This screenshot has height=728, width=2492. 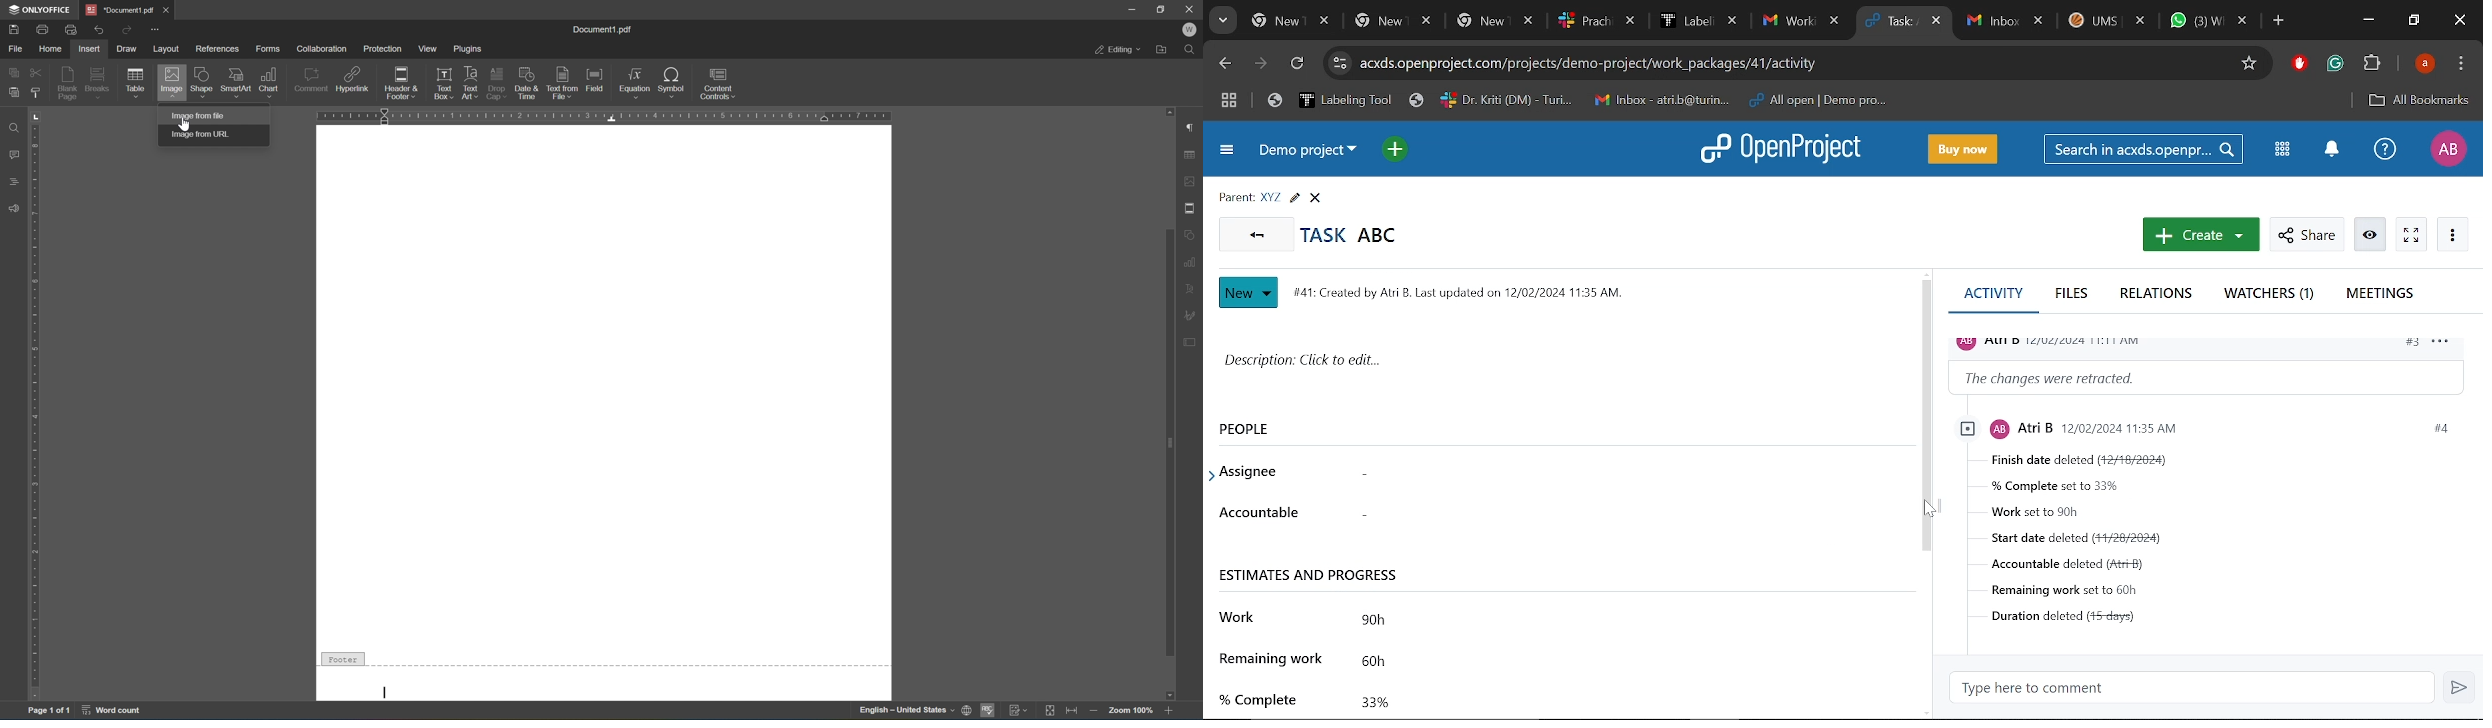 What do you see at coordinates (1263, 65) in the screenshot?
I see `Next page` at bounding box center [1263, 65].